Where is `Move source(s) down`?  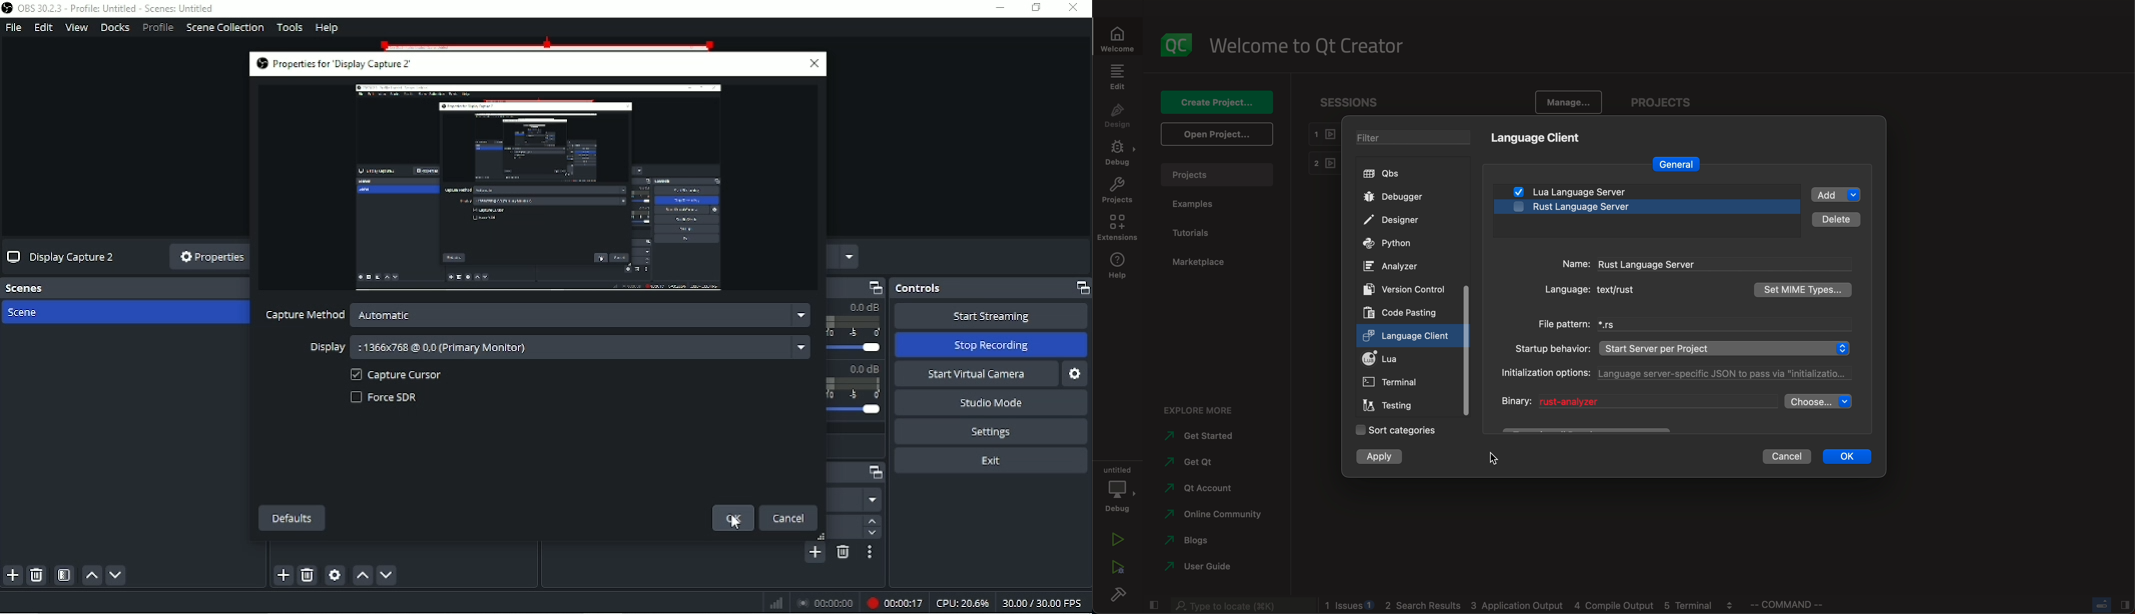
Move source(s) down is located at coordinates (387, 575).